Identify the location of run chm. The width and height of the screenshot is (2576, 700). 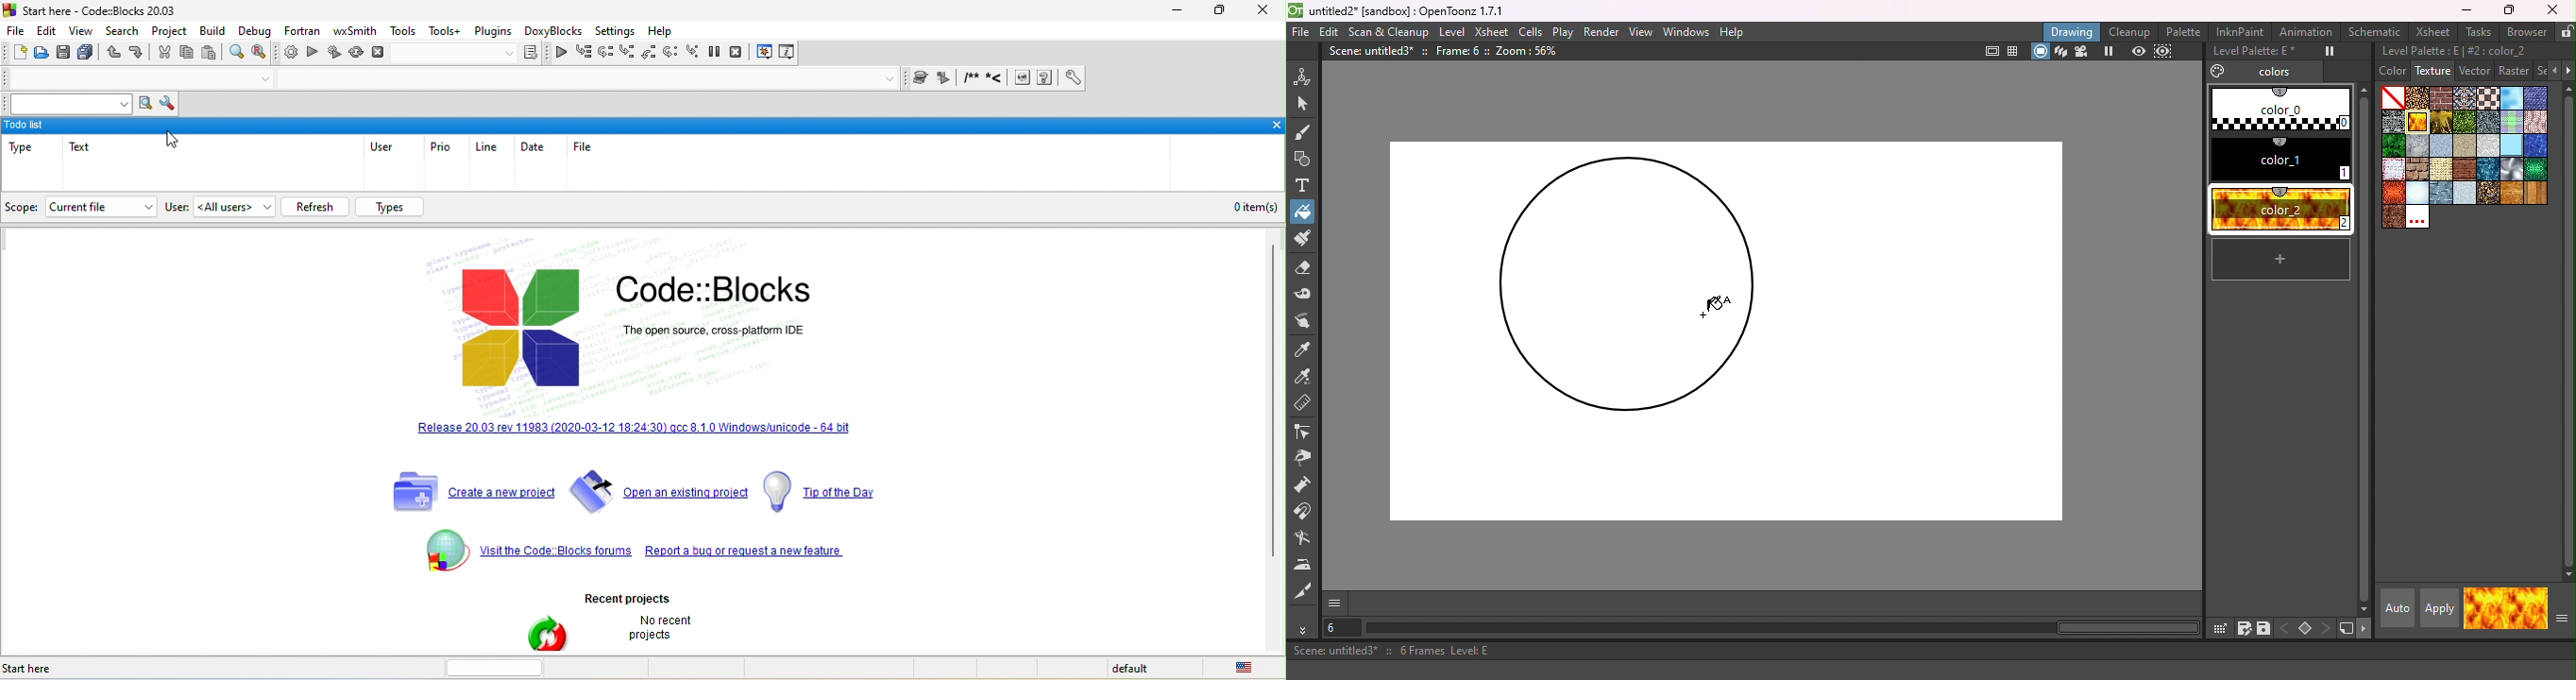
(1047, 78).